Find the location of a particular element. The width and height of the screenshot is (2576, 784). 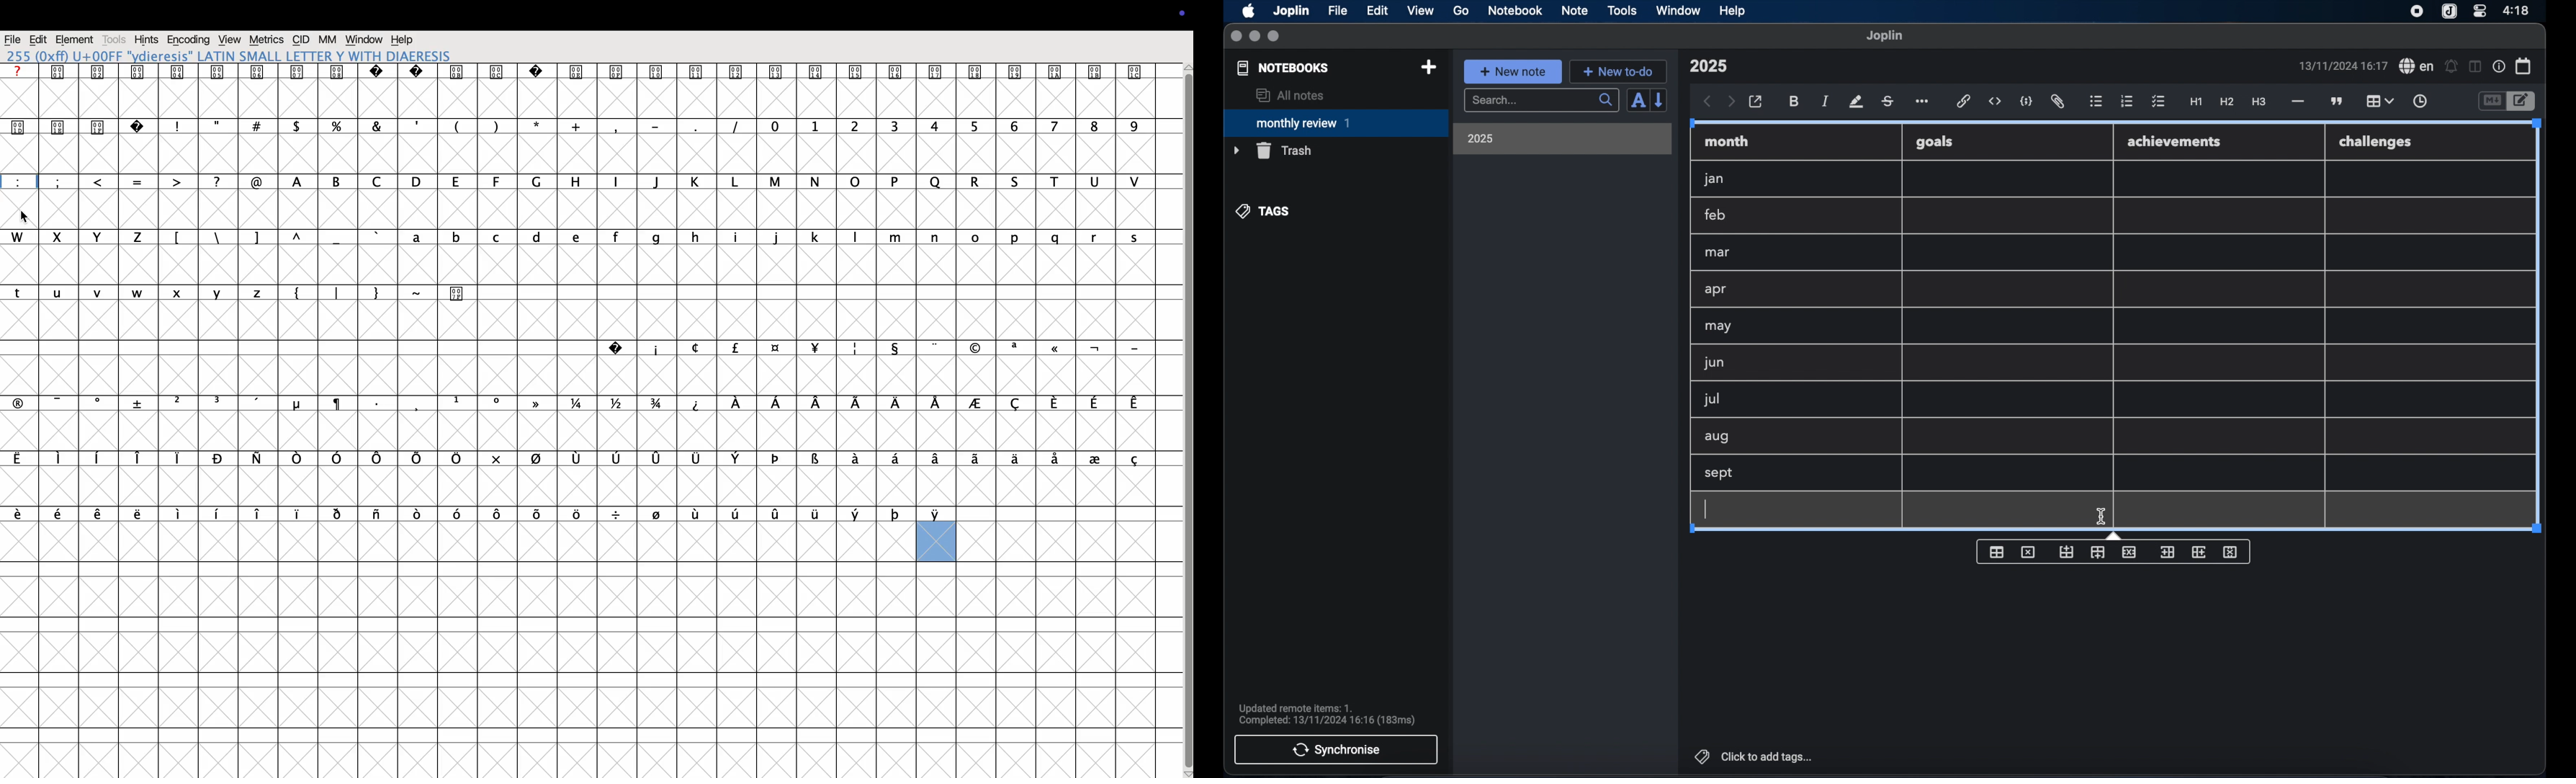

monthly review is located at coordinates (1336, 122).